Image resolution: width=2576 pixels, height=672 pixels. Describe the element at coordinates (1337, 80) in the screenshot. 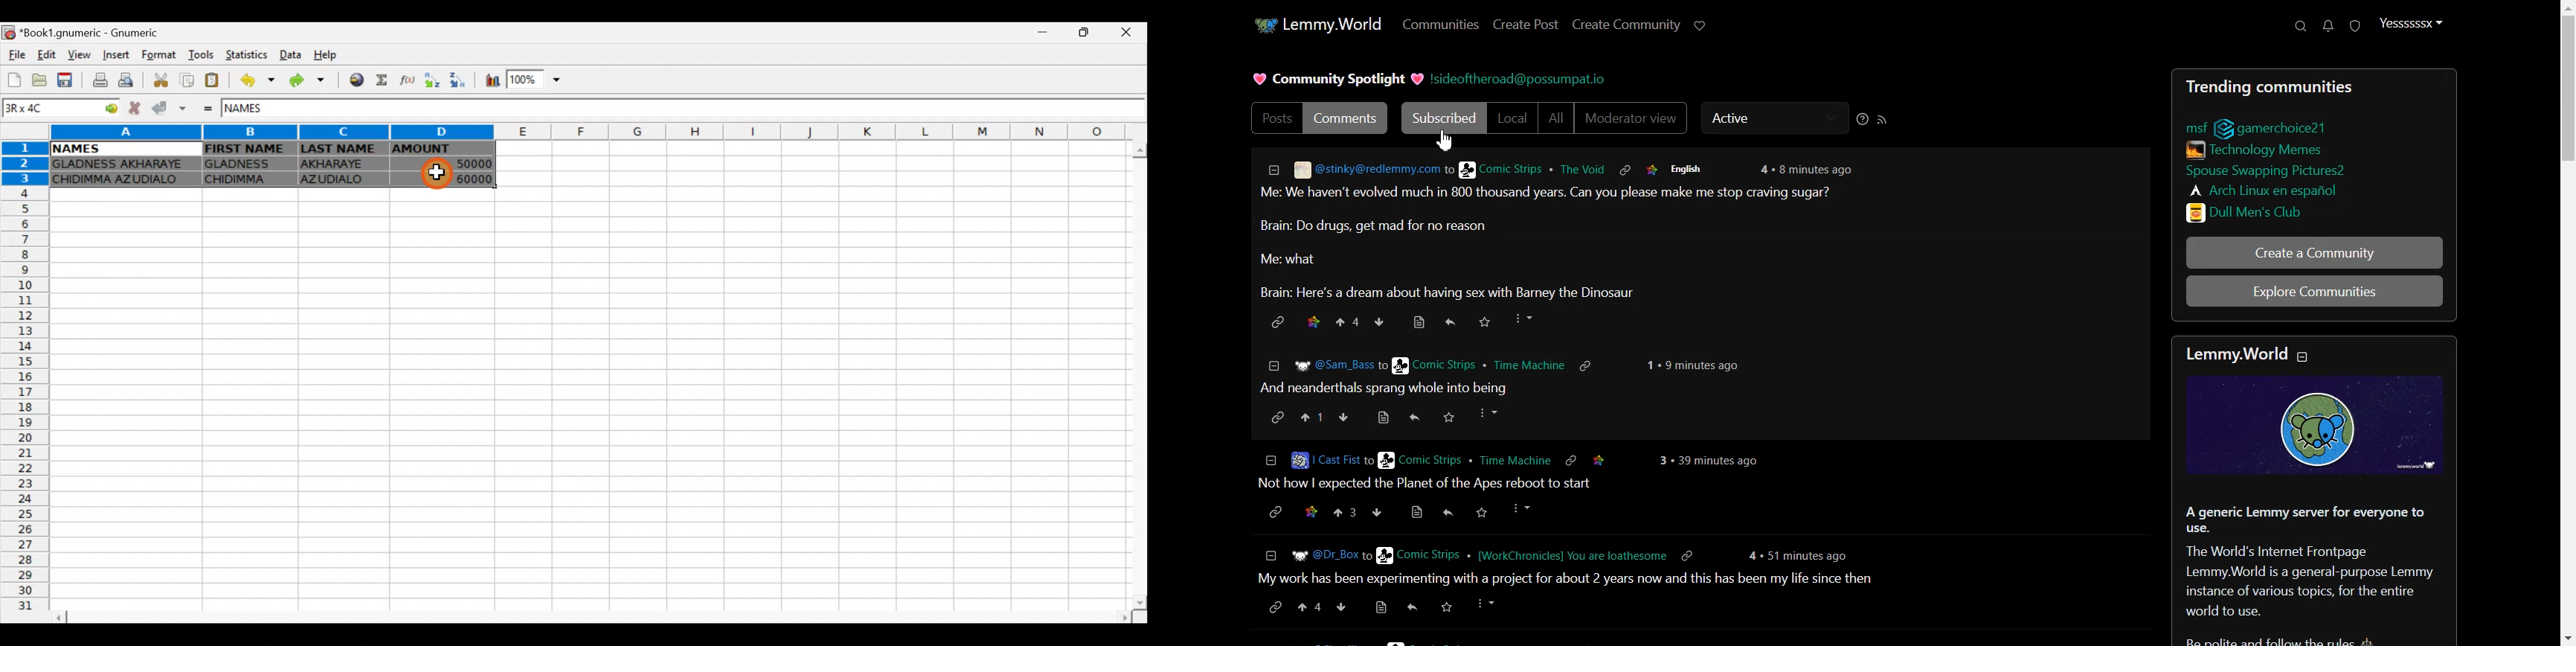

I see `Text` at that location.